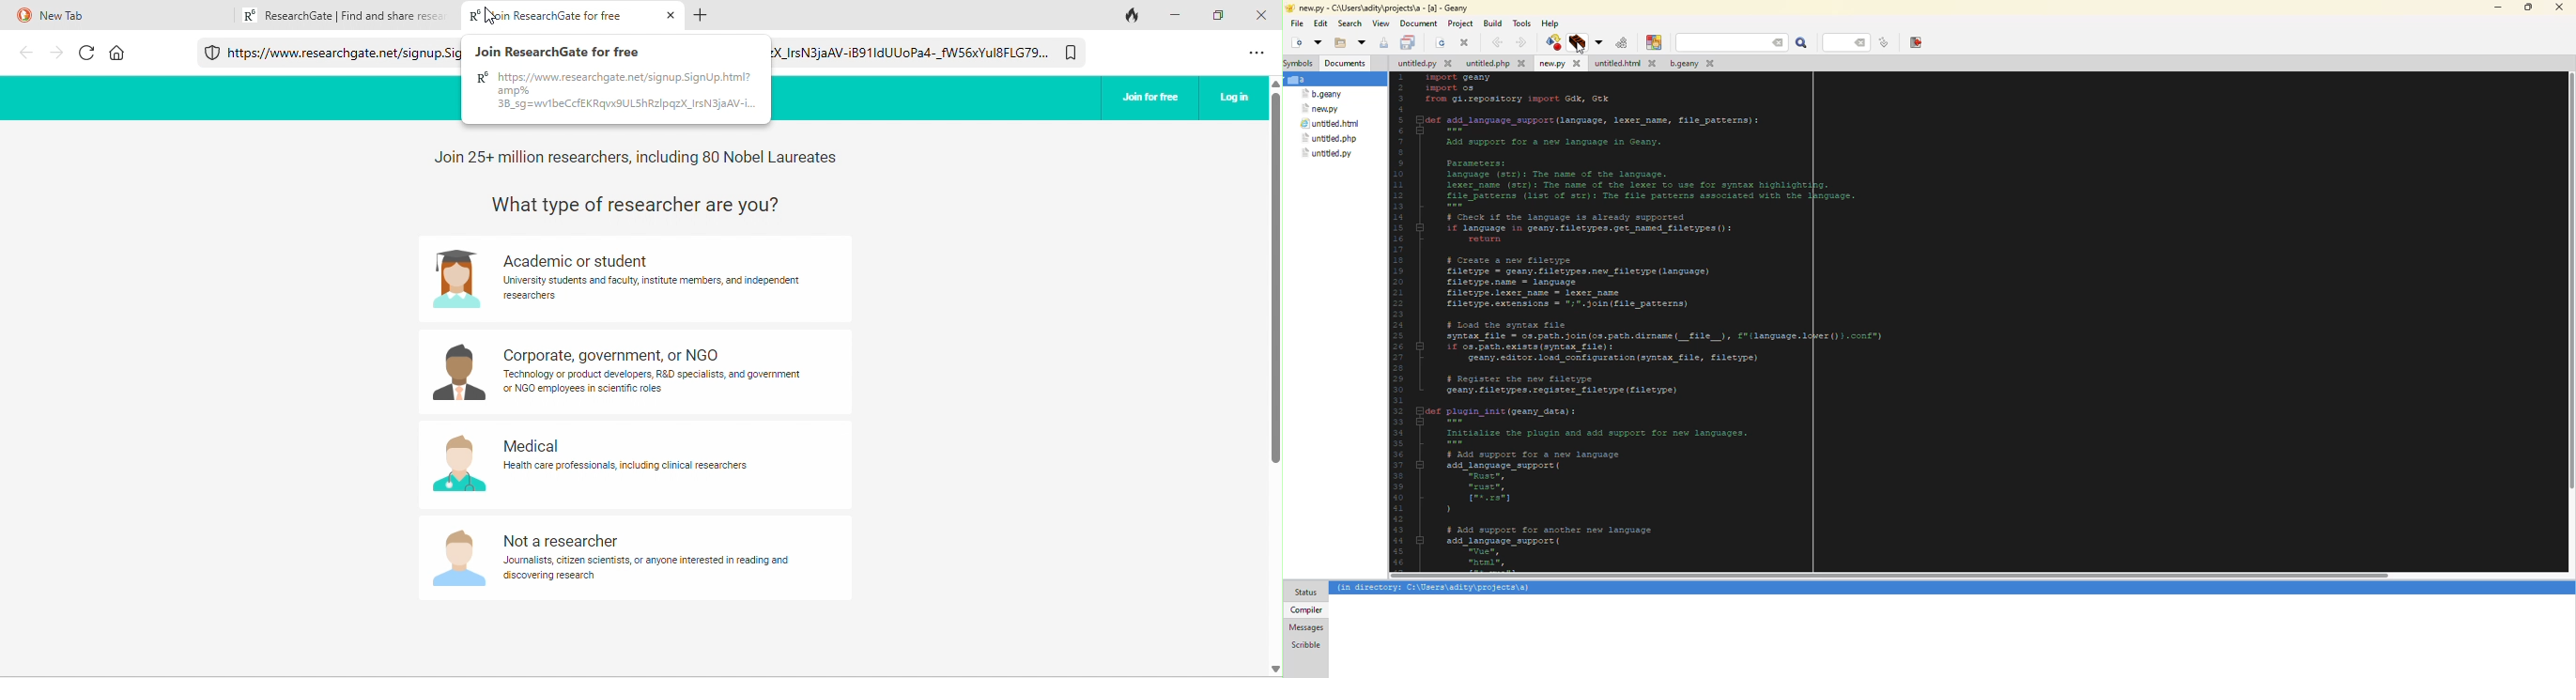 This screenshot has width=2576, height=700. What do you see at coordinates (576, 16) in the screenshot?
I see `open in a new tab appeared` at bounding box center [576, 16].